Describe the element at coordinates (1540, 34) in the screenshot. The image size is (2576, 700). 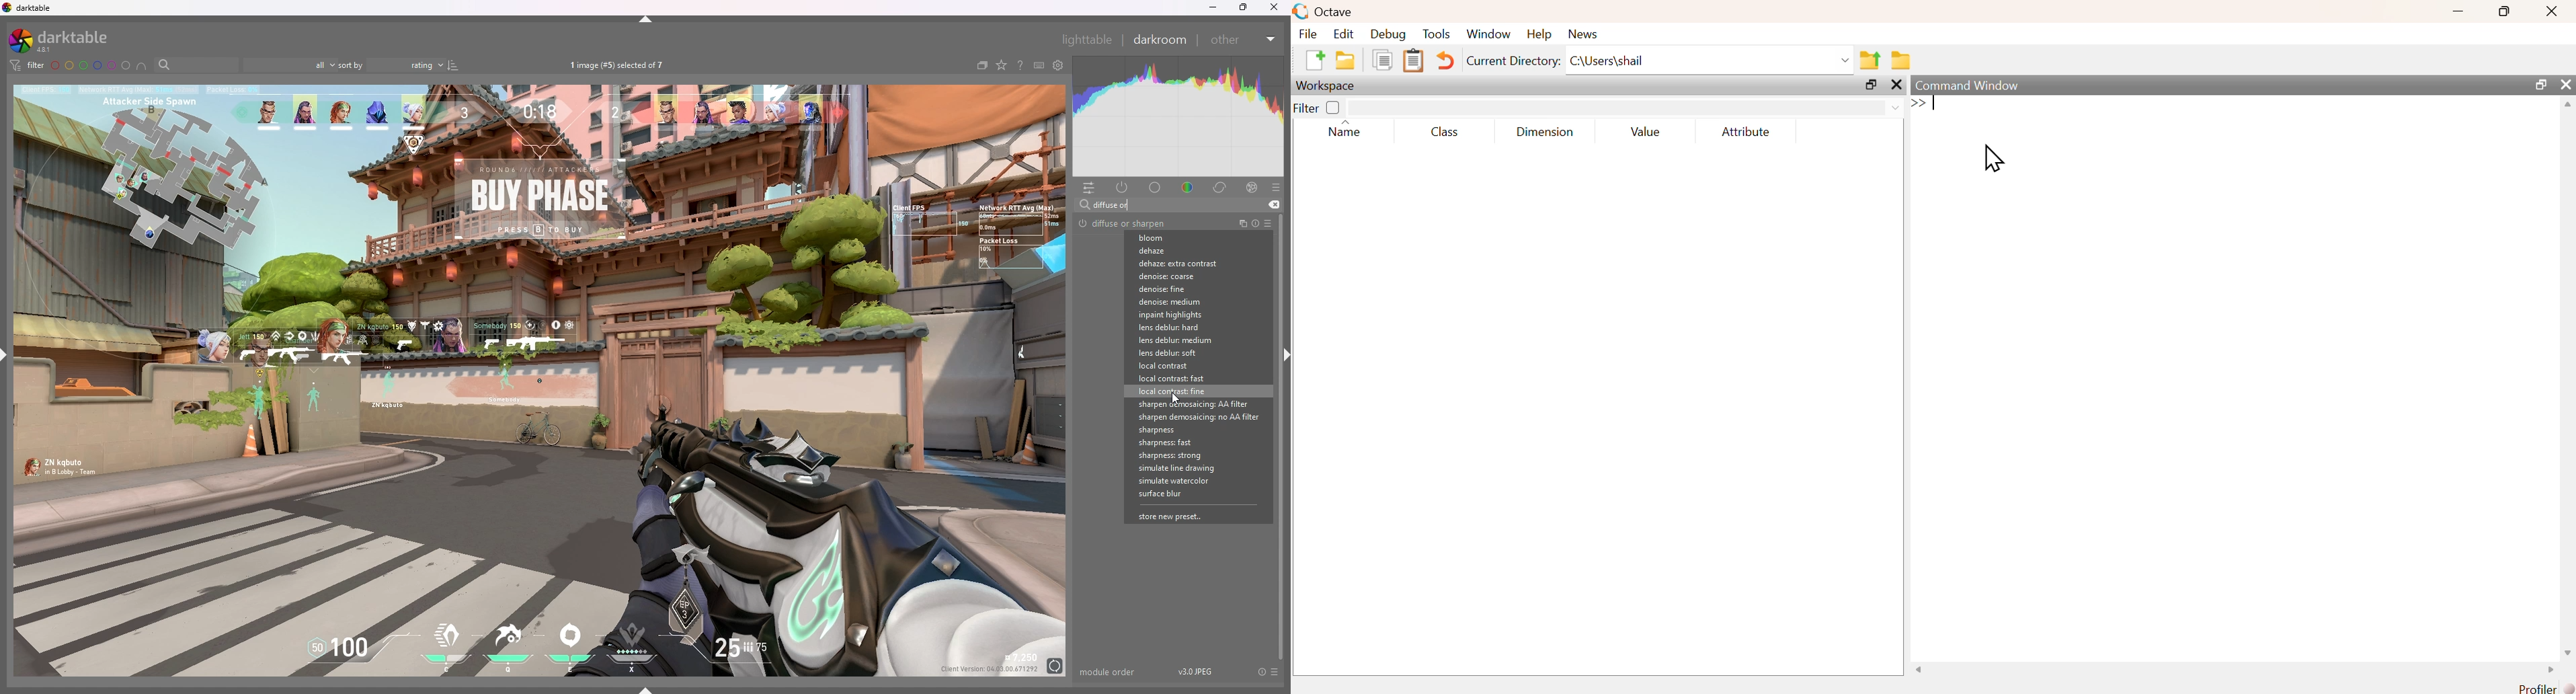
I see `Help` at that location.